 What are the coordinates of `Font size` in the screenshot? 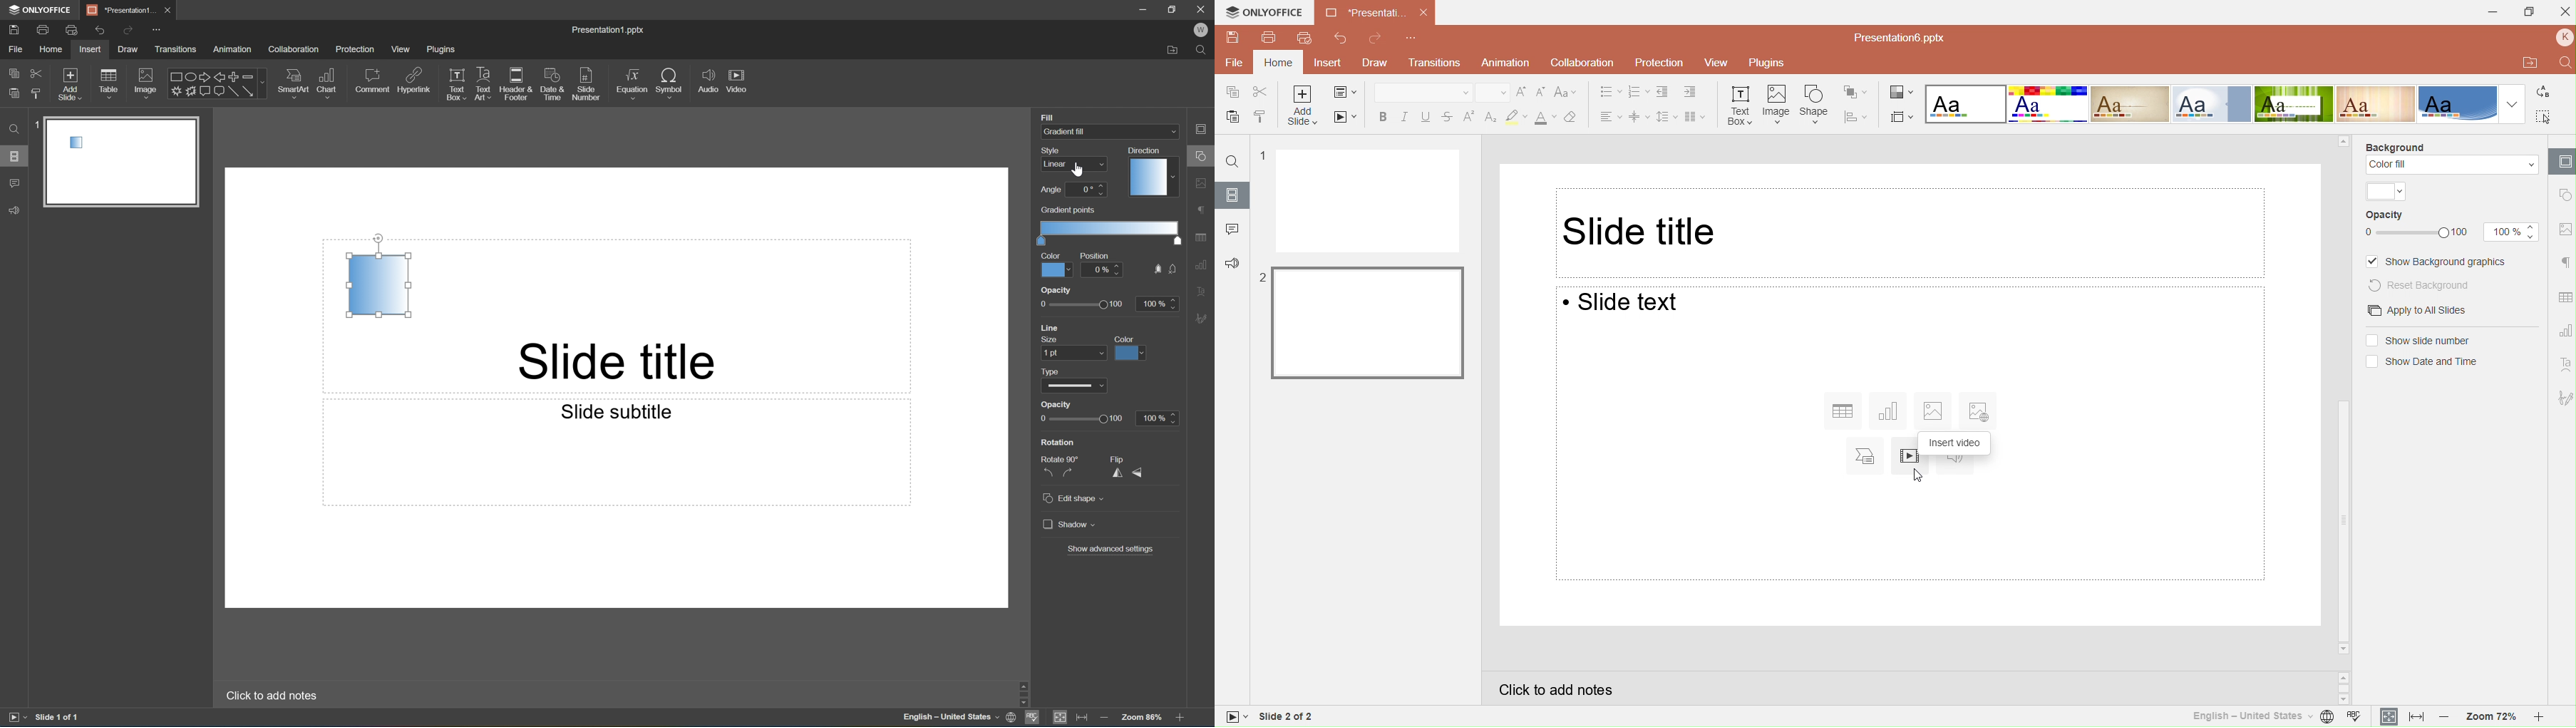 It's located at (1493, 92).